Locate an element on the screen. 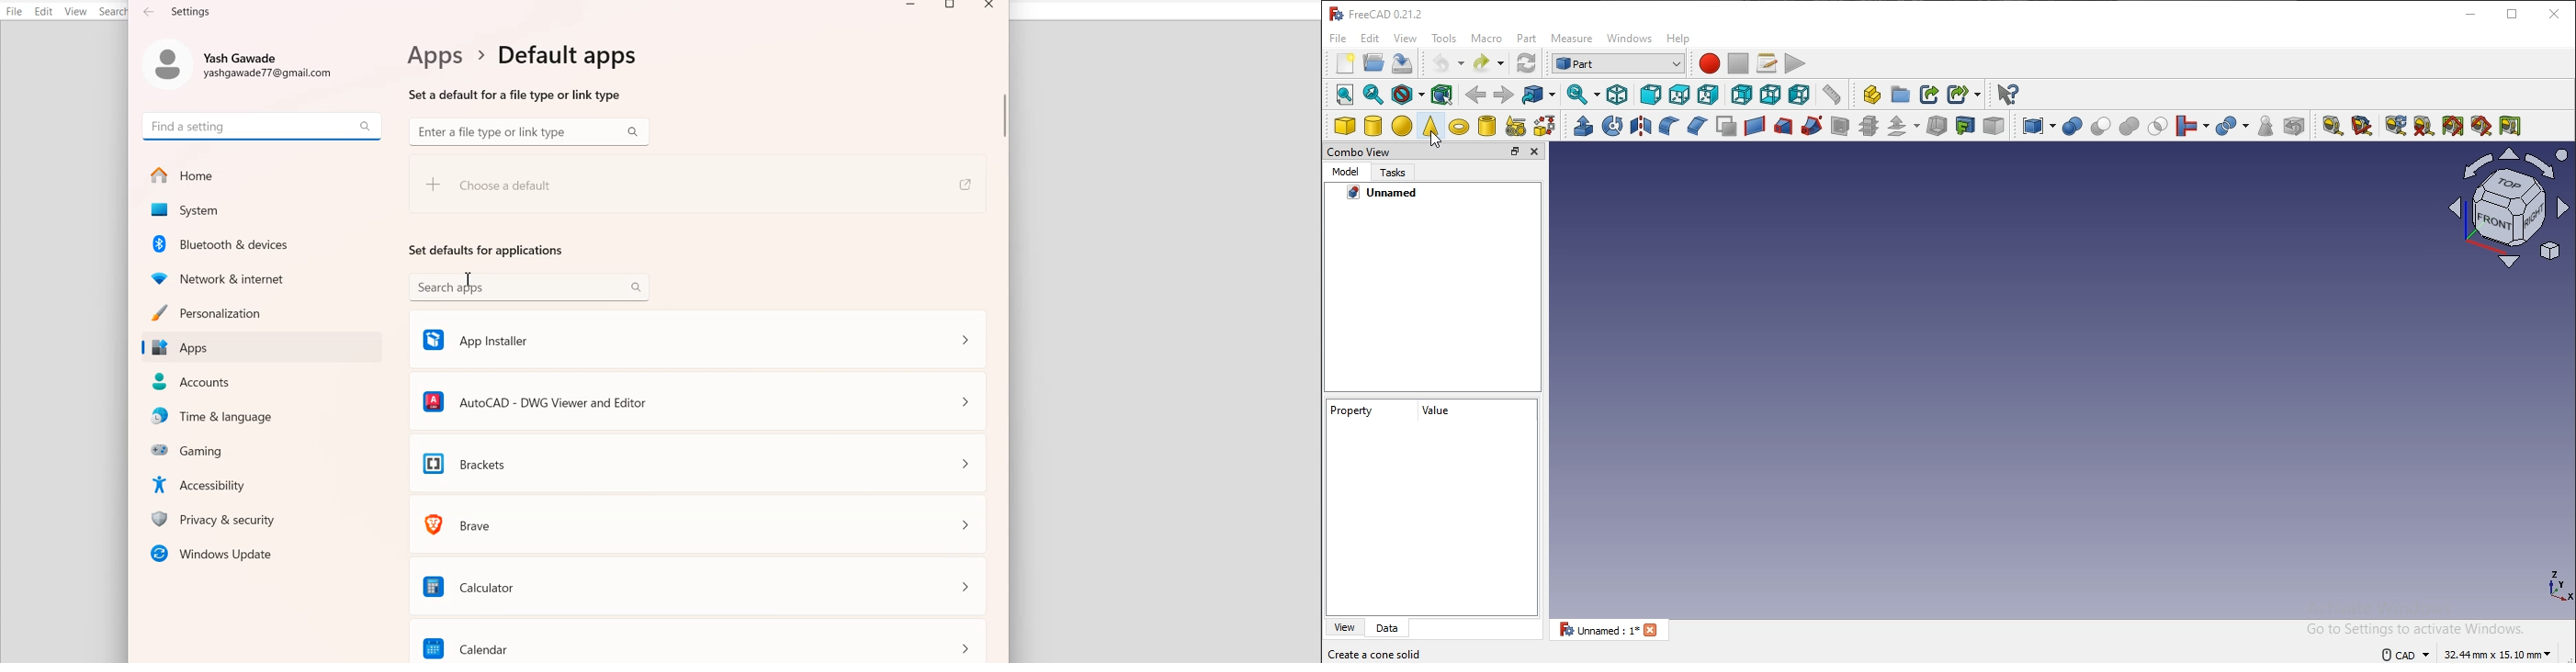 This screenshot has height=672, width=2576. fillet is located at coordinates (1666, 127).